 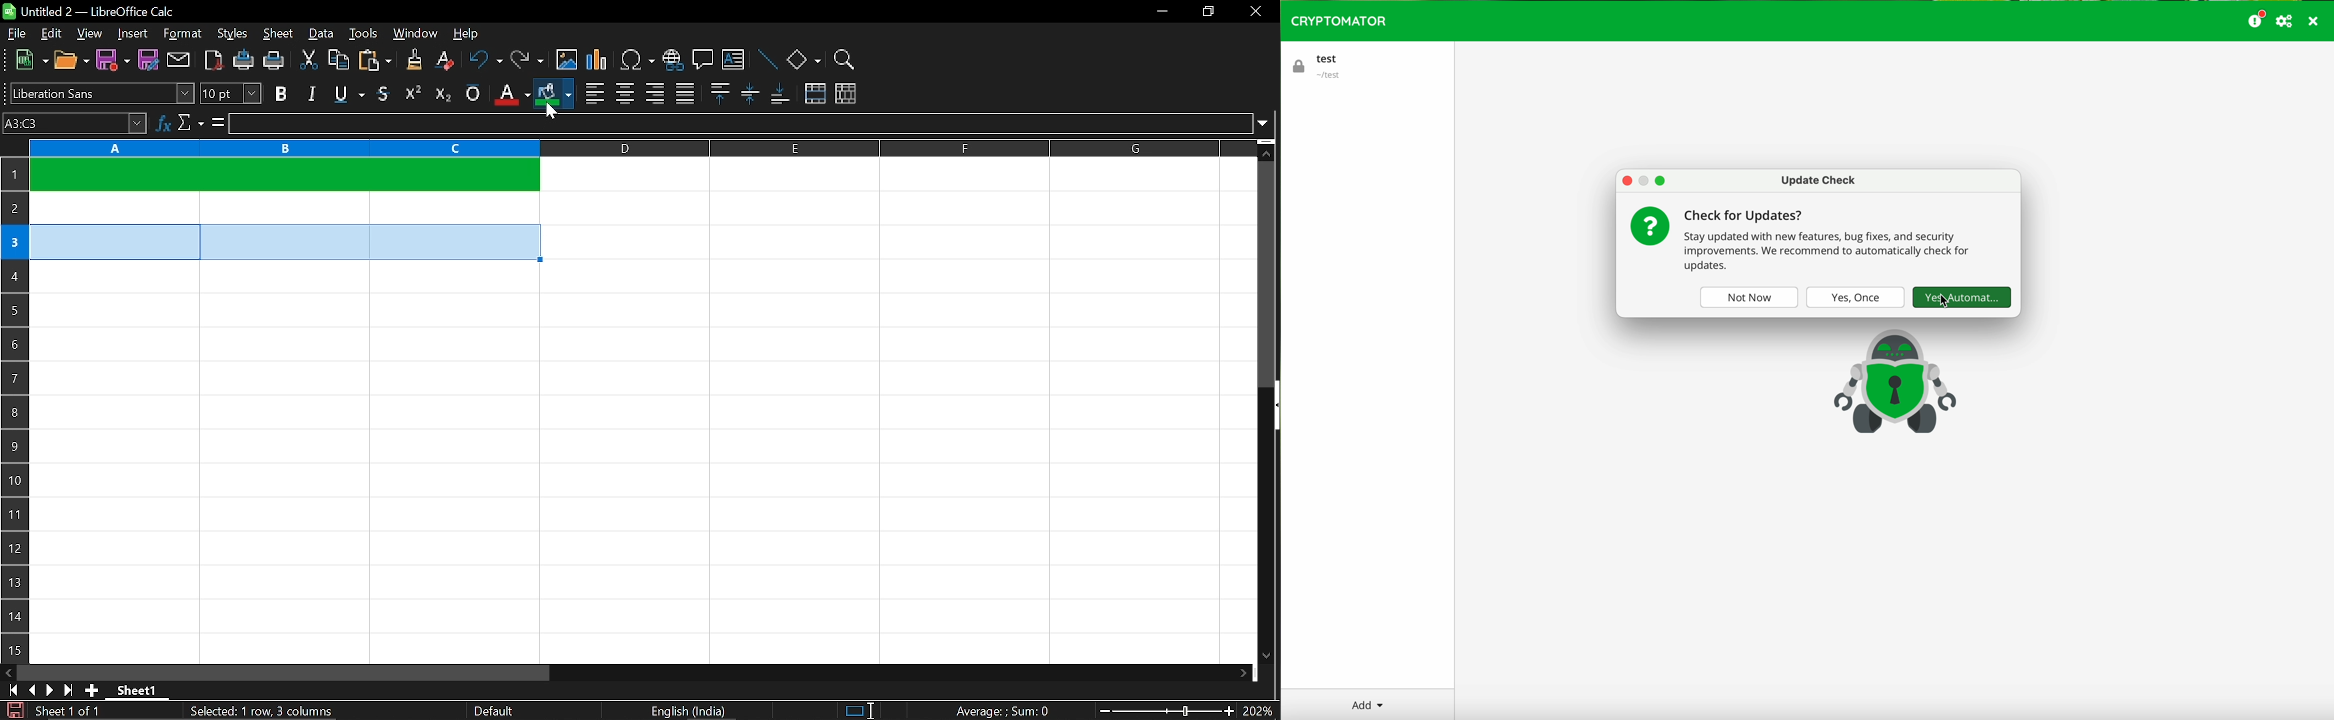 I want to click on align top, so click(x=719, y=94).